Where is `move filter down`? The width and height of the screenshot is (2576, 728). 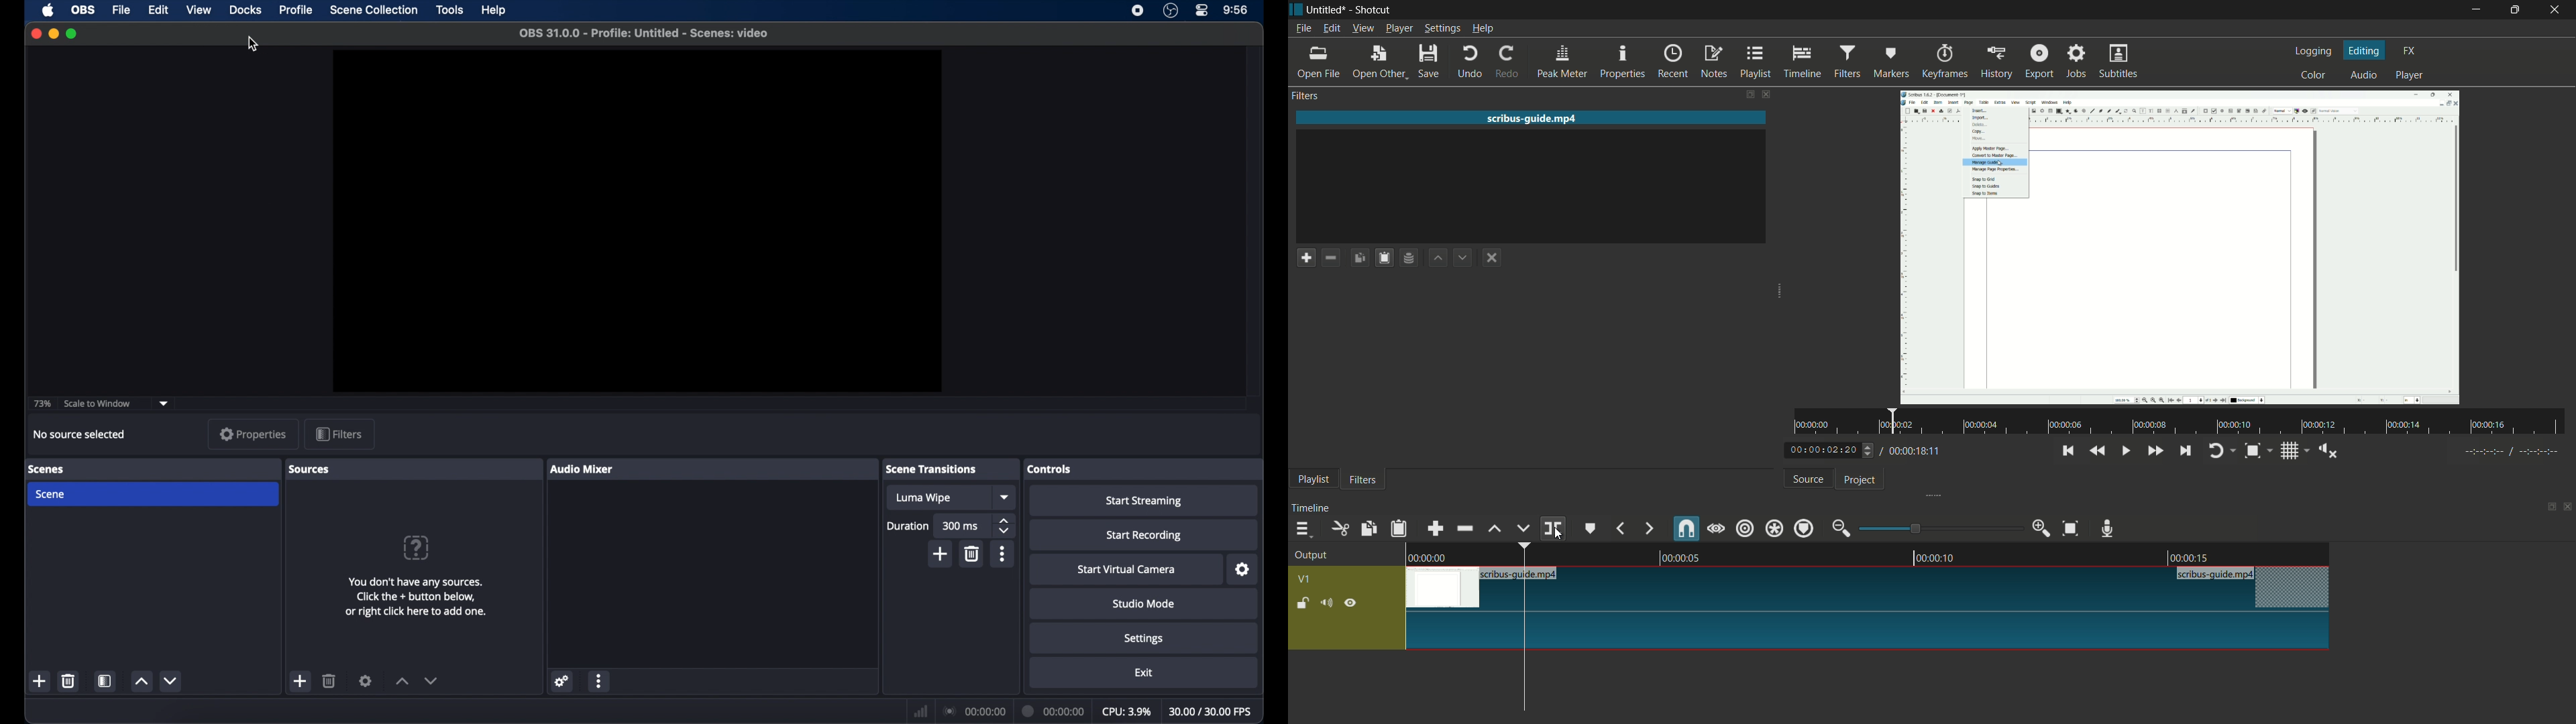 move filter down is located at coordinates (1464, 257).